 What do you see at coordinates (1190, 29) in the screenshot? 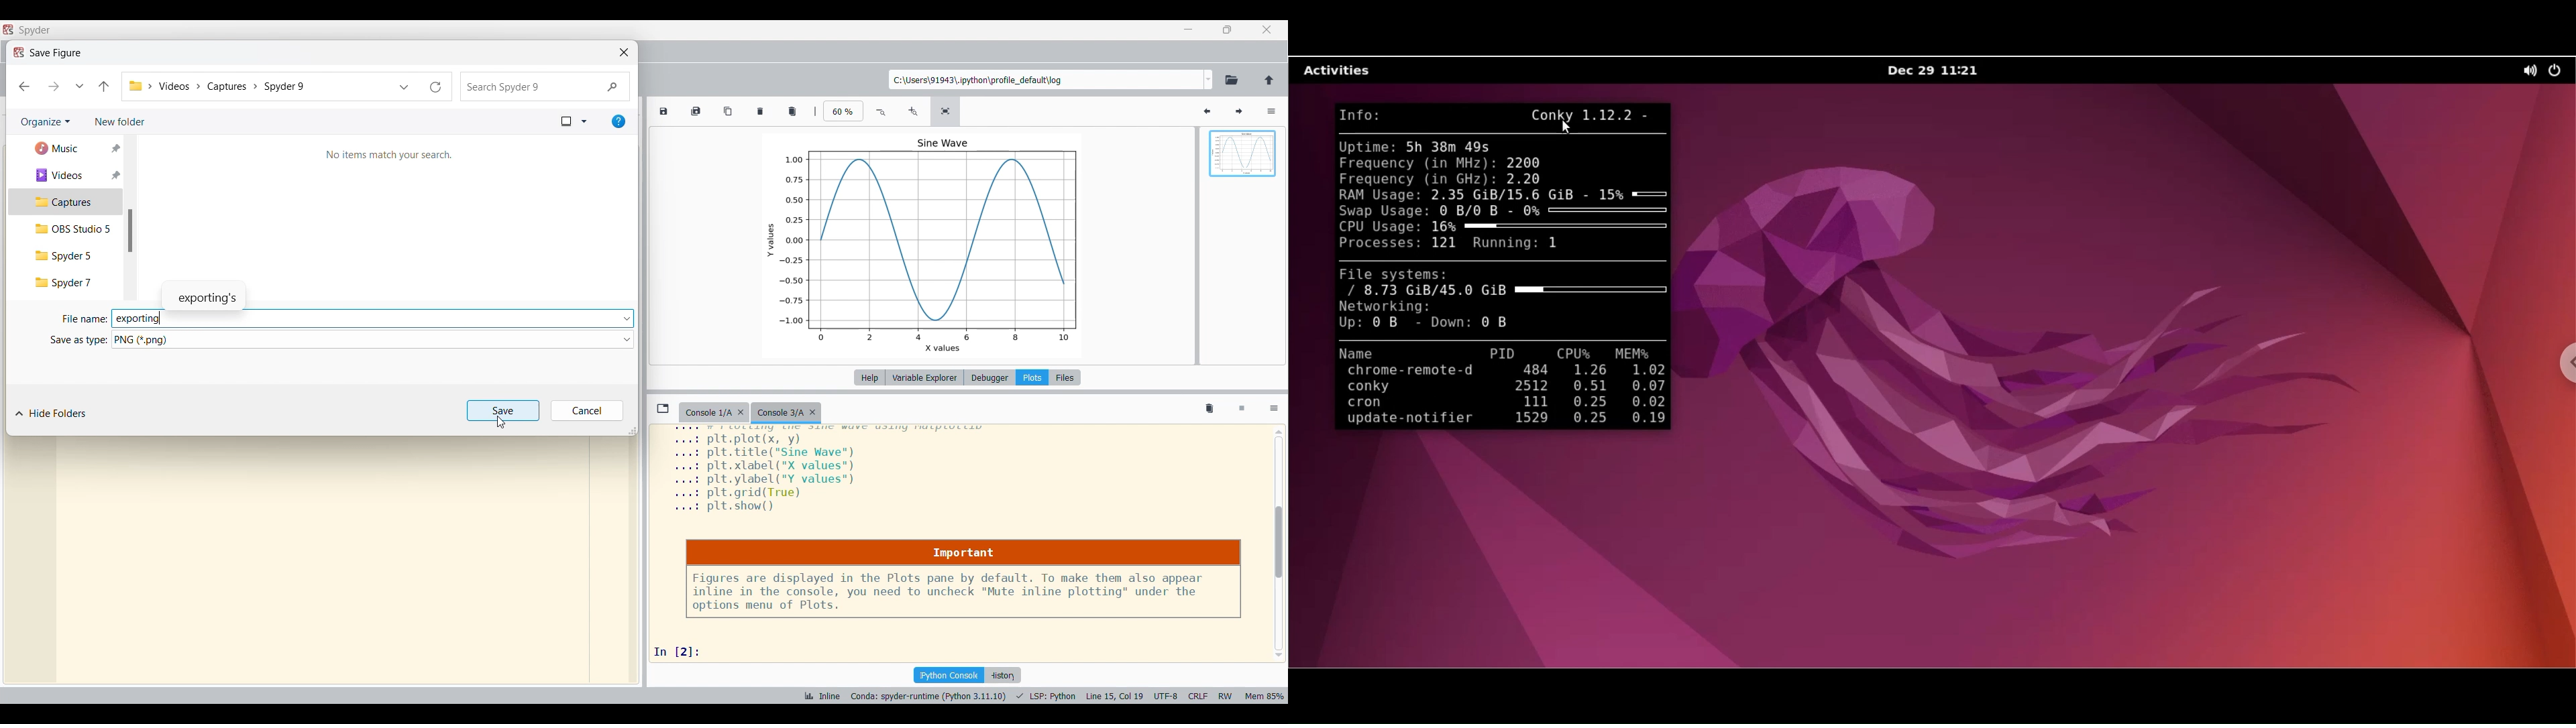
I see `Minimize` at bounding box center [1190, 29].